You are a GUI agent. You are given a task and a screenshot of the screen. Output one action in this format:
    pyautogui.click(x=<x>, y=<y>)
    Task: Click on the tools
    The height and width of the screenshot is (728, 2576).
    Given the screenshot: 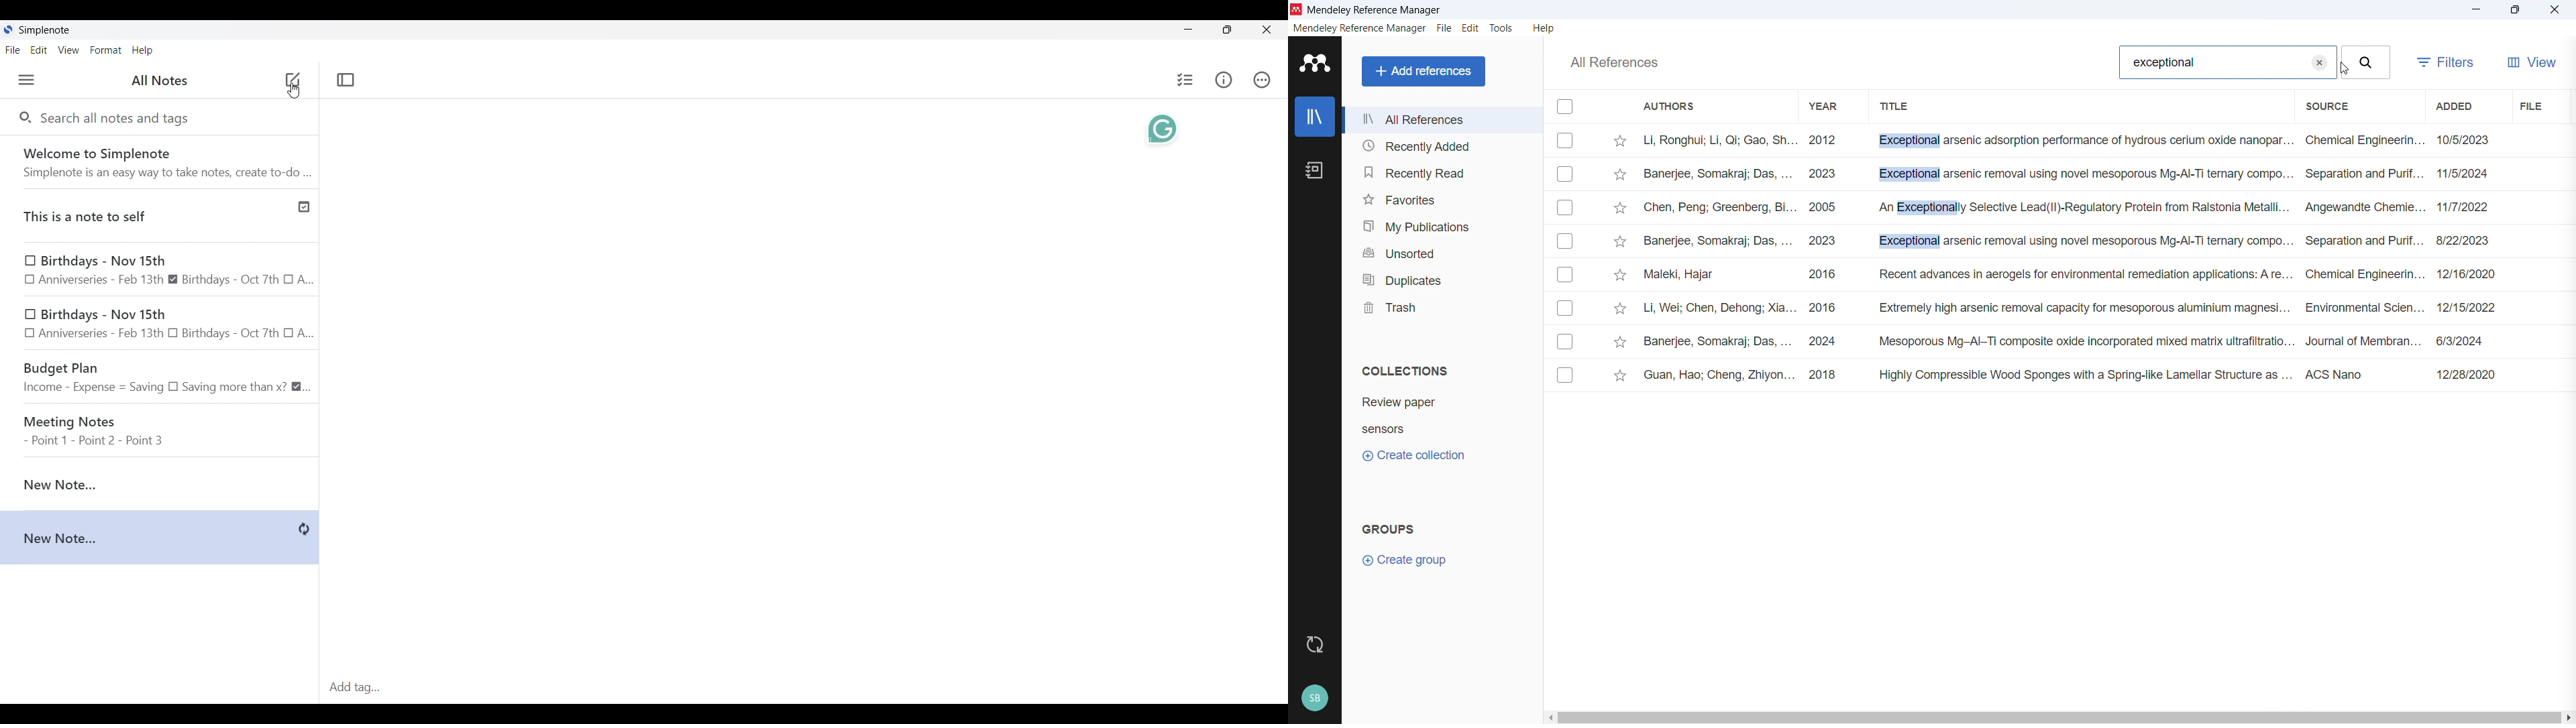 What is the action you would take?
    pyautogui.click(x=1501, y=28)
    